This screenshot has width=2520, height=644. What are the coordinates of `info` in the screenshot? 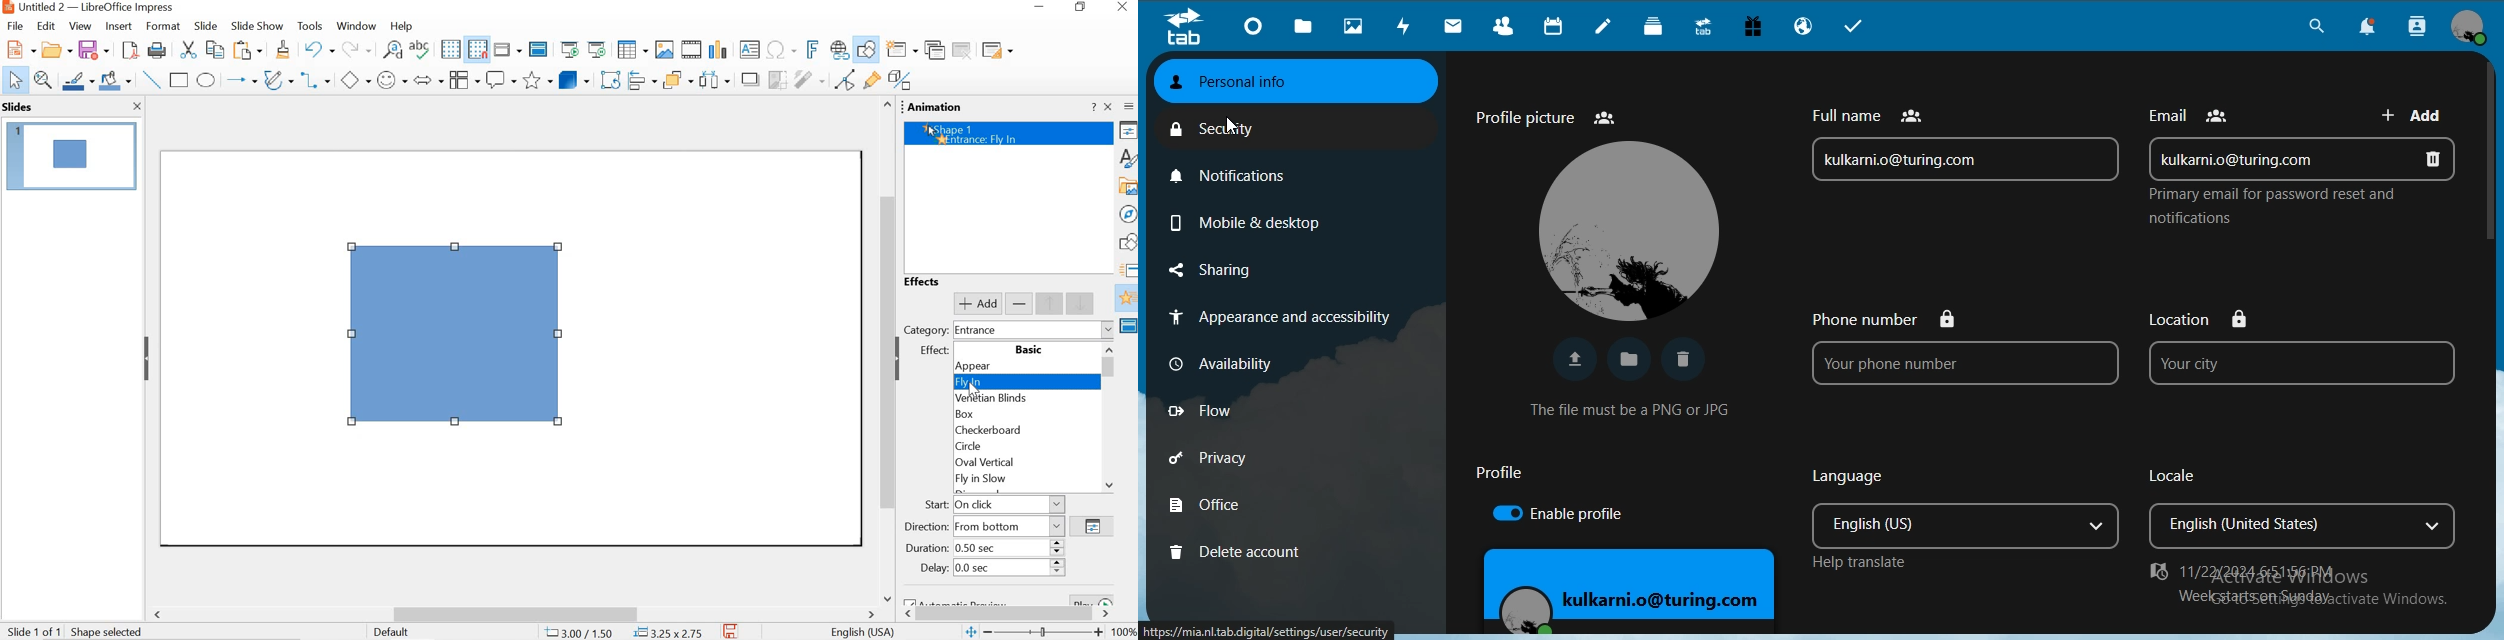 It's located at (1635, 409).